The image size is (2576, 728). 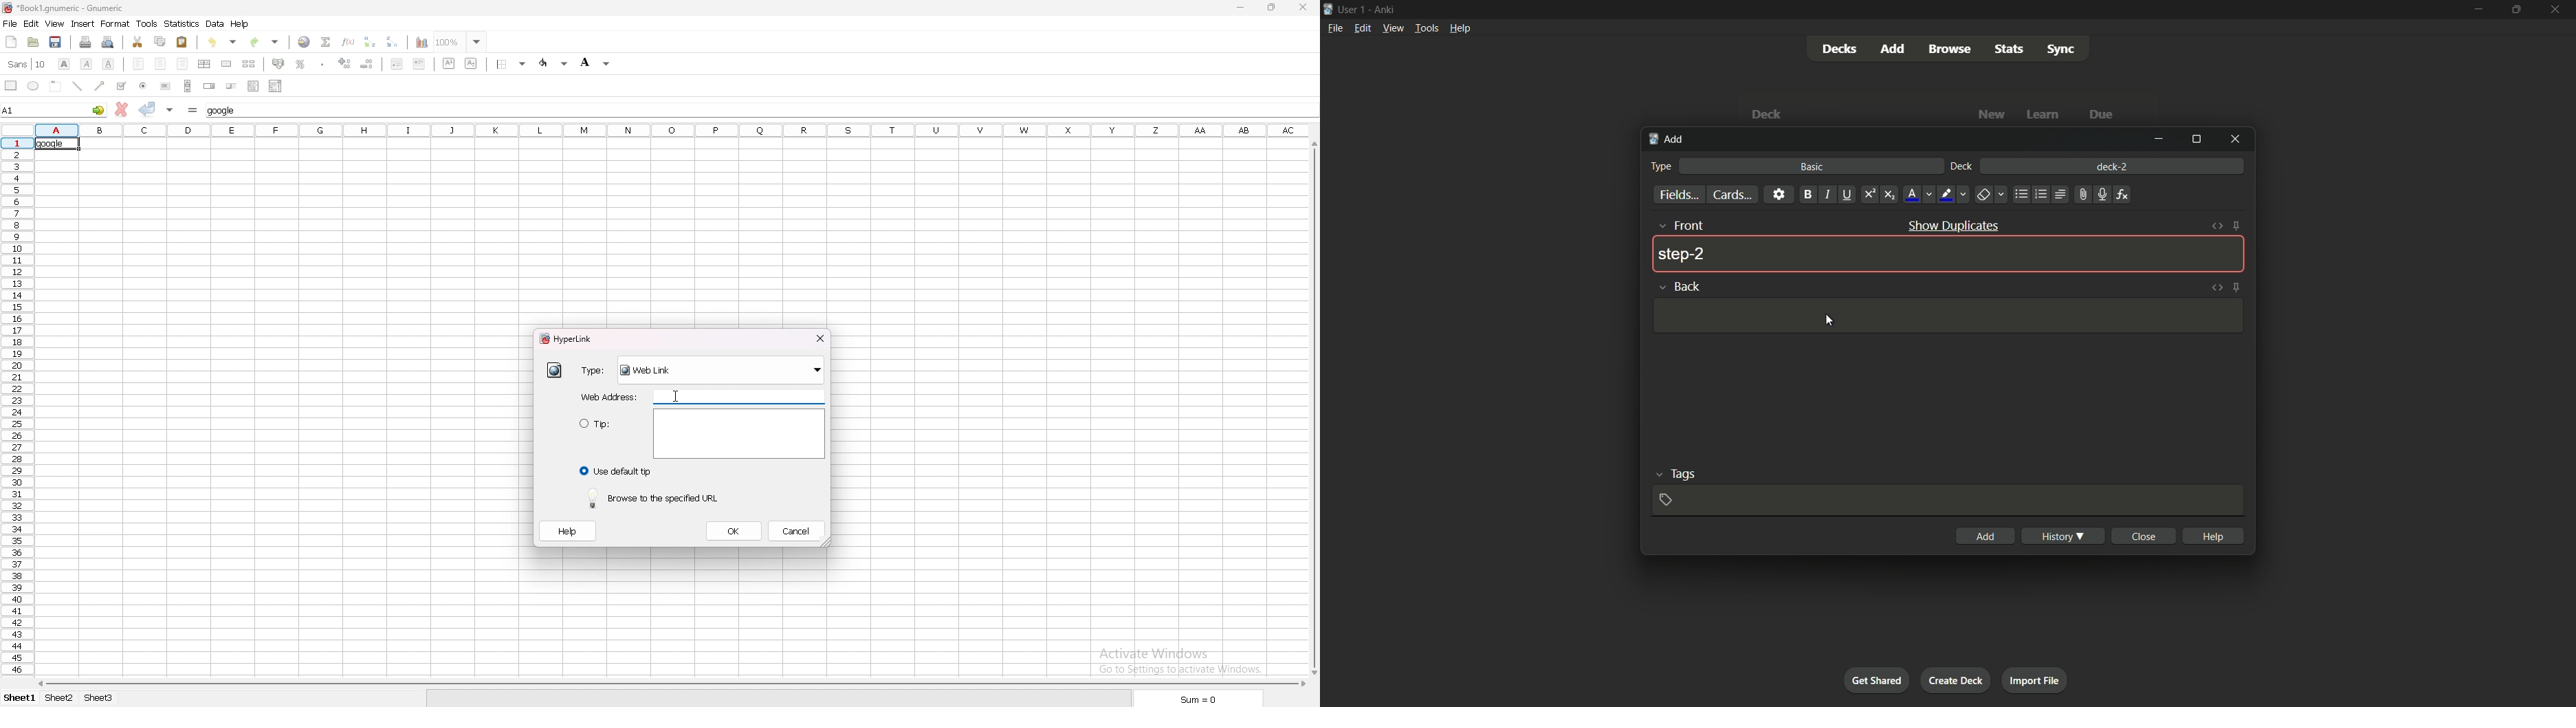 I want to click on italic, so click(x=1826, y=195).